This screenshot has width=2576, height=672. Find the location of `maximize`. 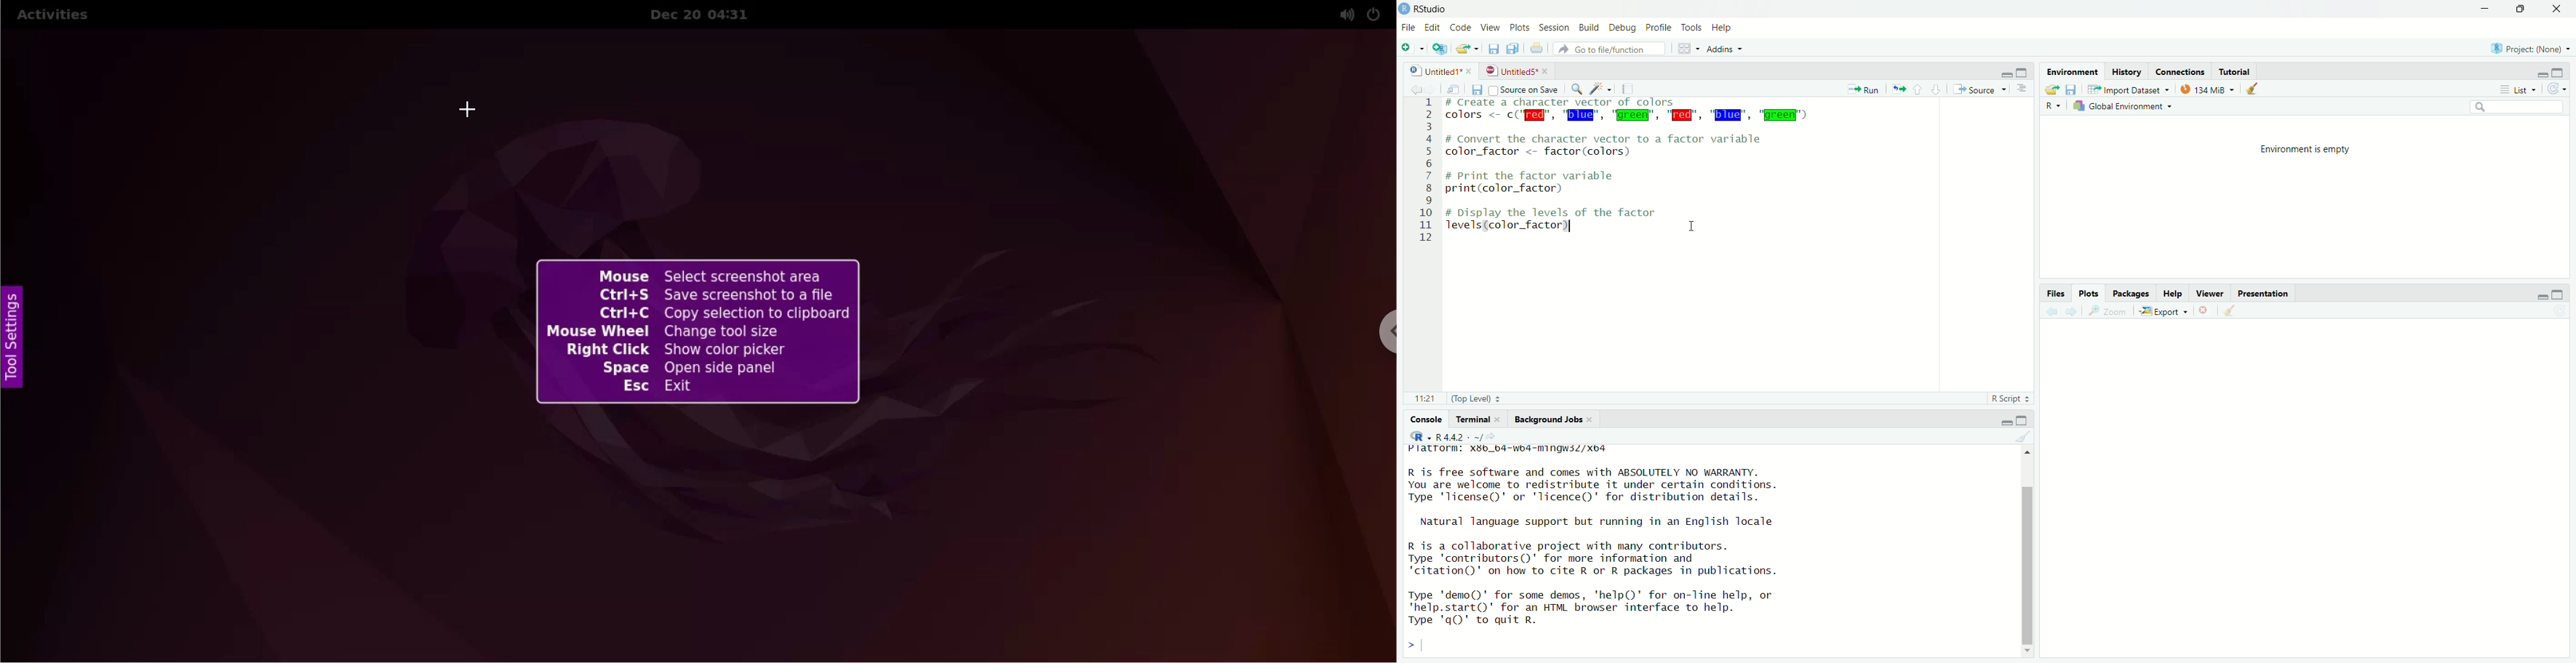

maximize is located at coordinates (2023, 72).